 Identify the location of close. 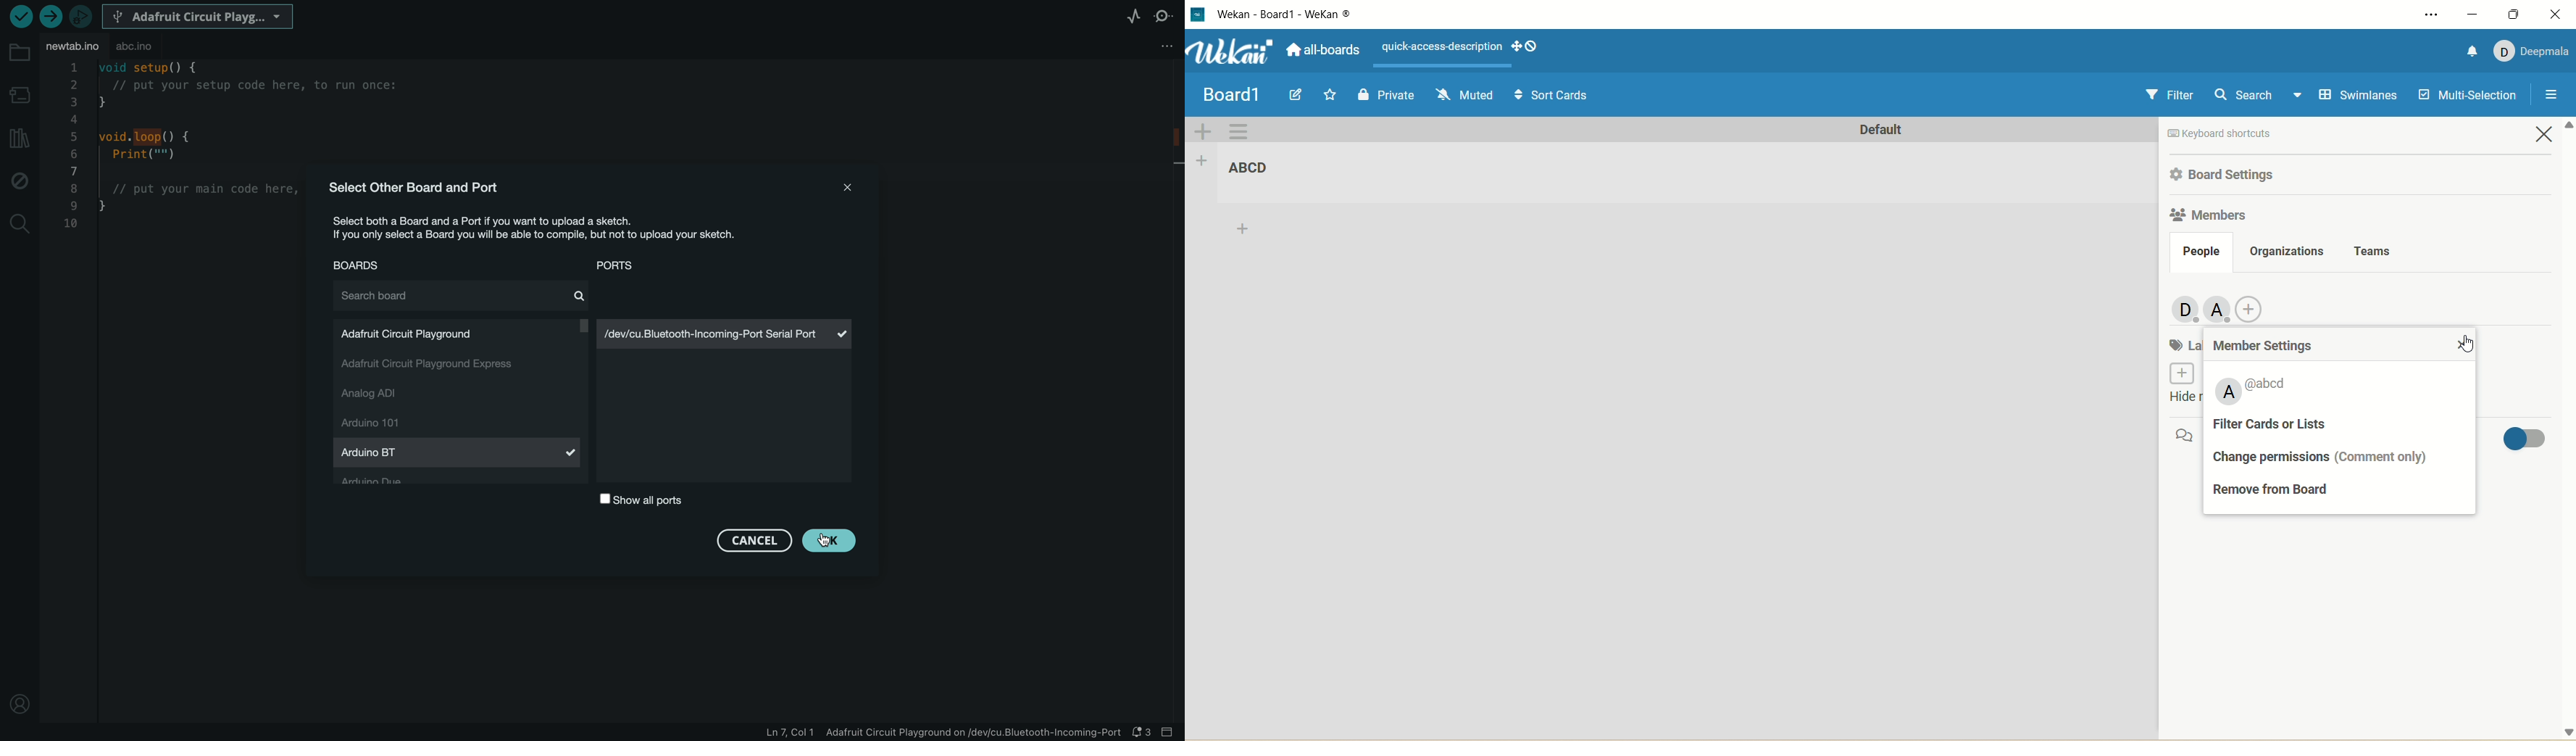
(2468, 342).